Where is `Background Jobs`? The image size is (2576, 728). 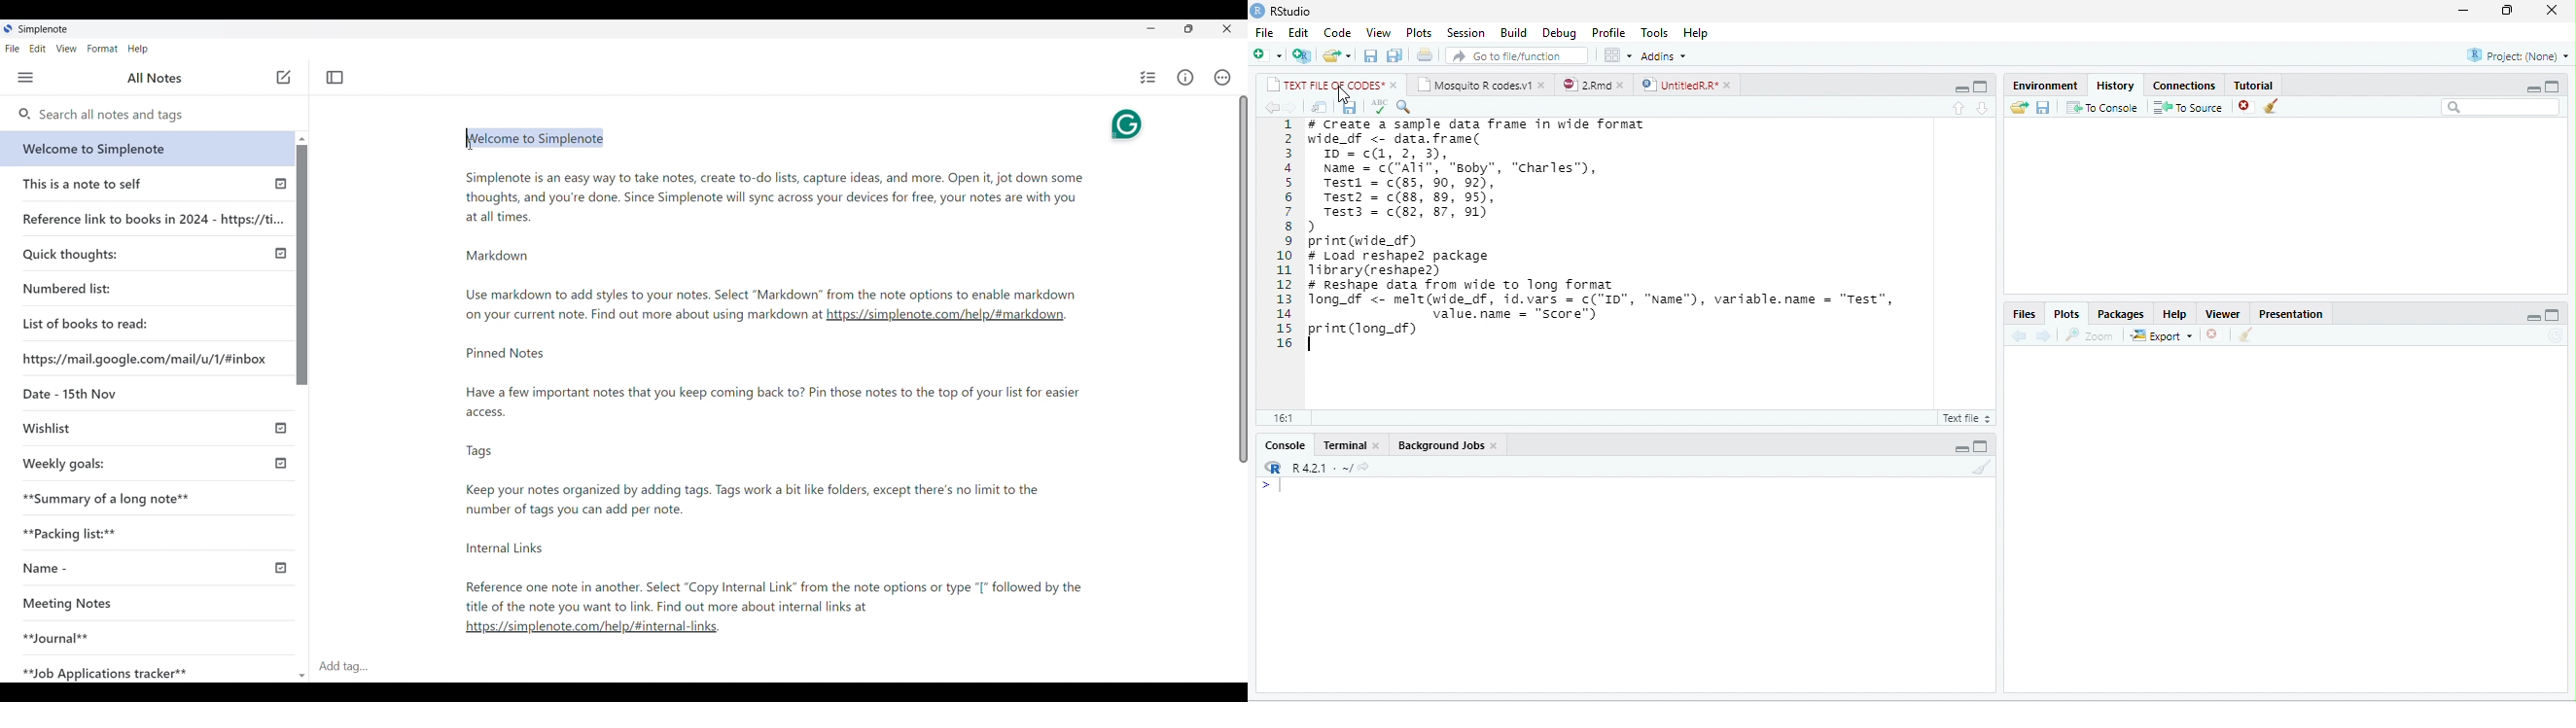
Background Jobs is located at coordinates (1439, 444).